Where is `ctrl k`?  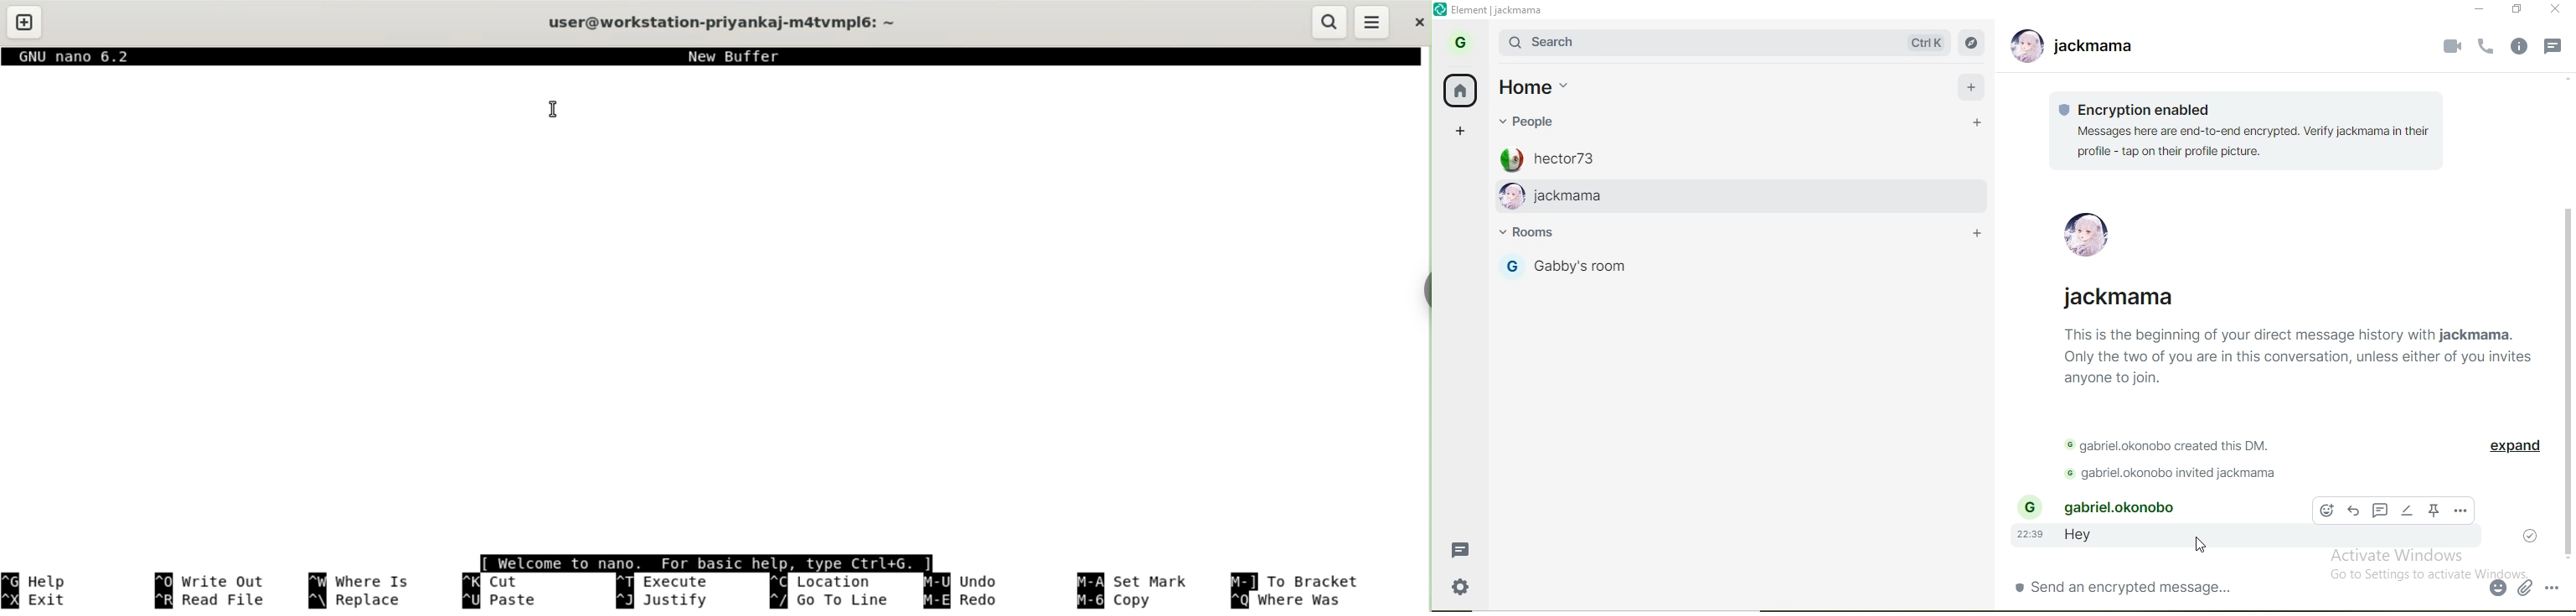
ctrl k is located at coordinates (1925, 41).